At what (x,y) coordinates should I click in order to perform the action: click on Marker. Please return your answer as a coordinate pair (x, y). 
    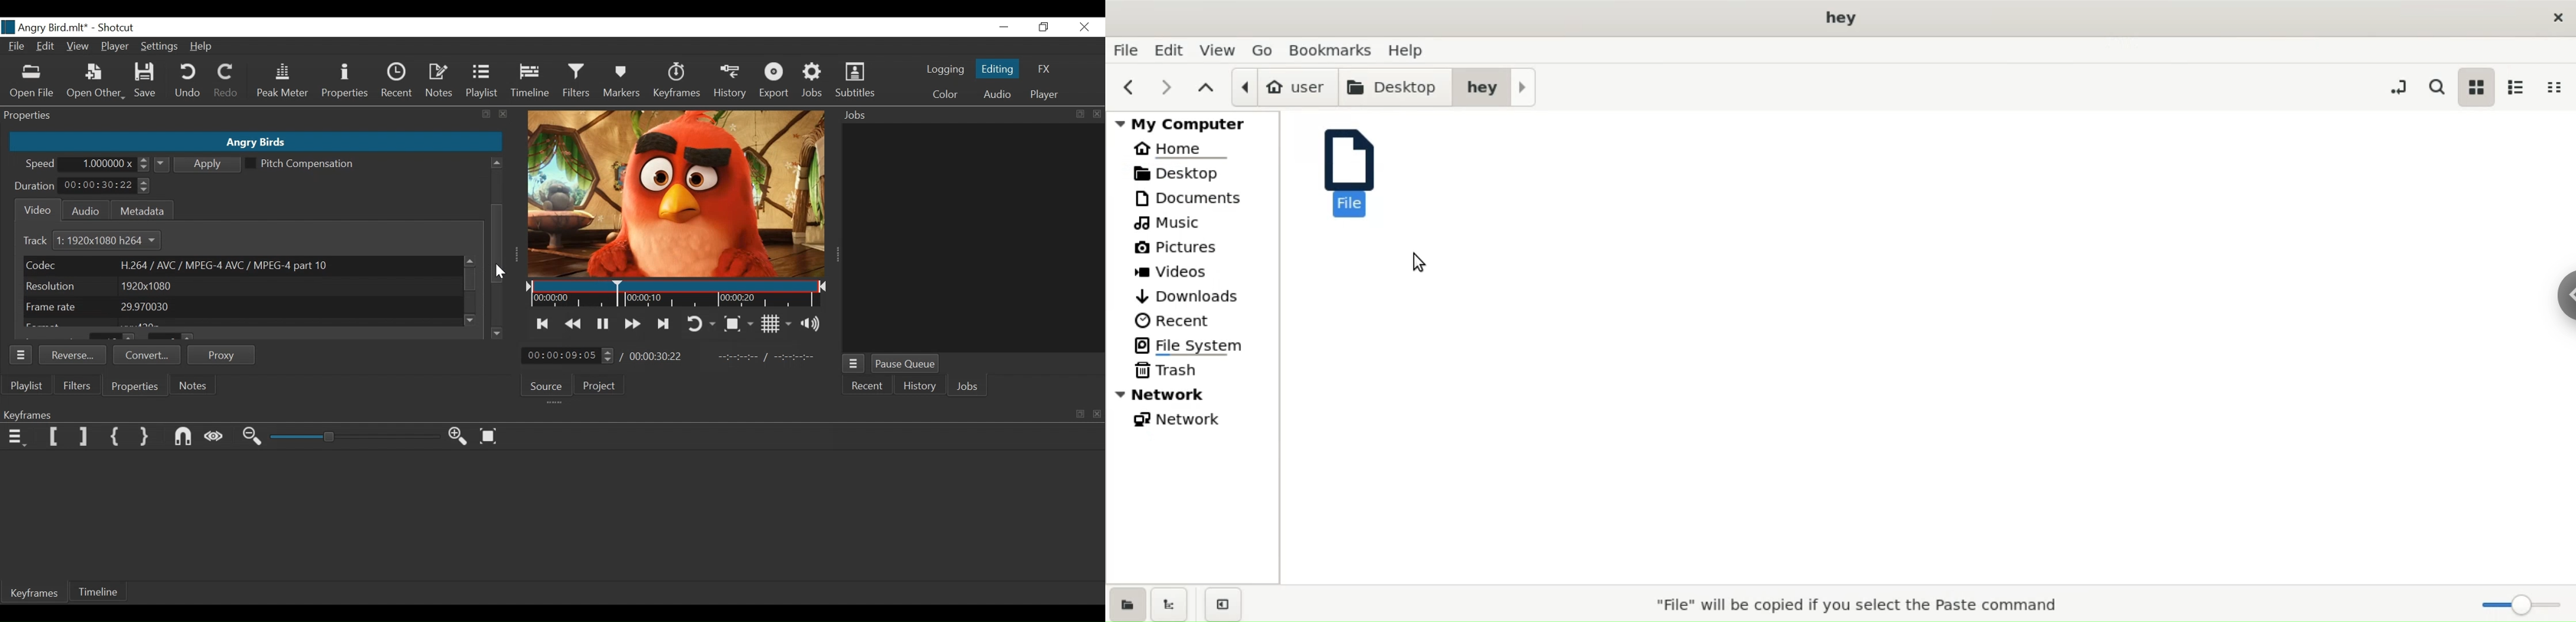
    Looking at the image, I should click on (624, 82).